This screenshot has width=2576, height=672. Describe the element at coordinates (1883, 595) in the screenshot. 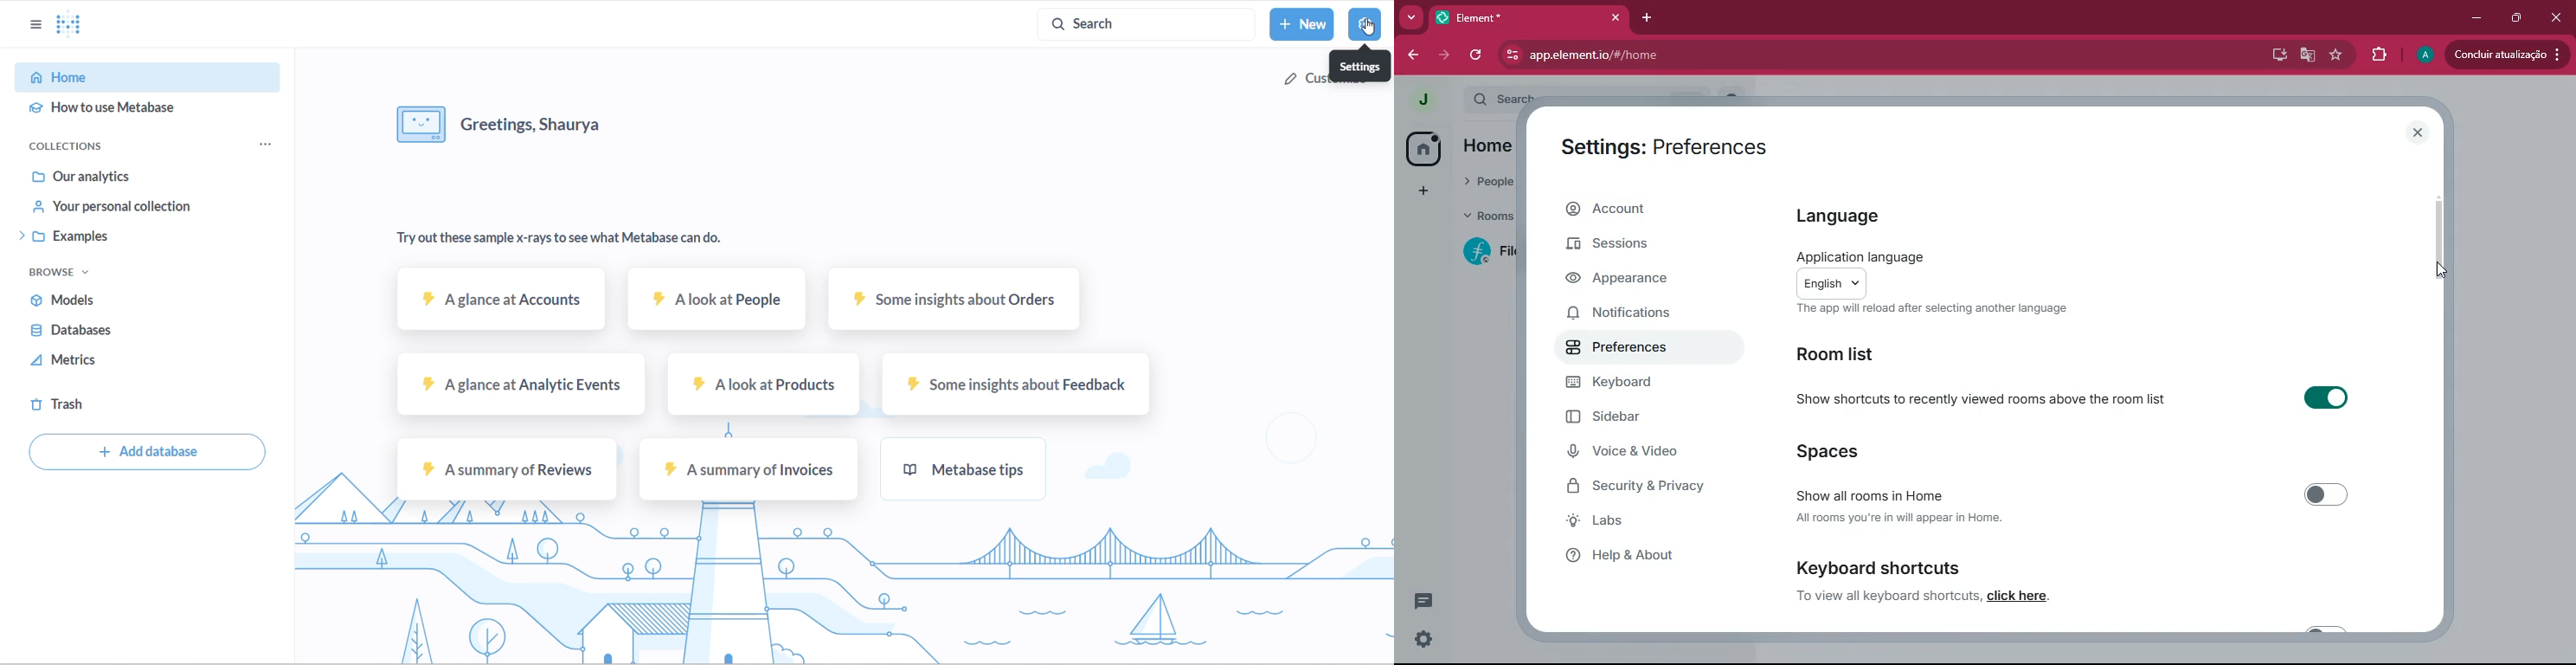

I see `To view all keyboard shortcuts` at that location.